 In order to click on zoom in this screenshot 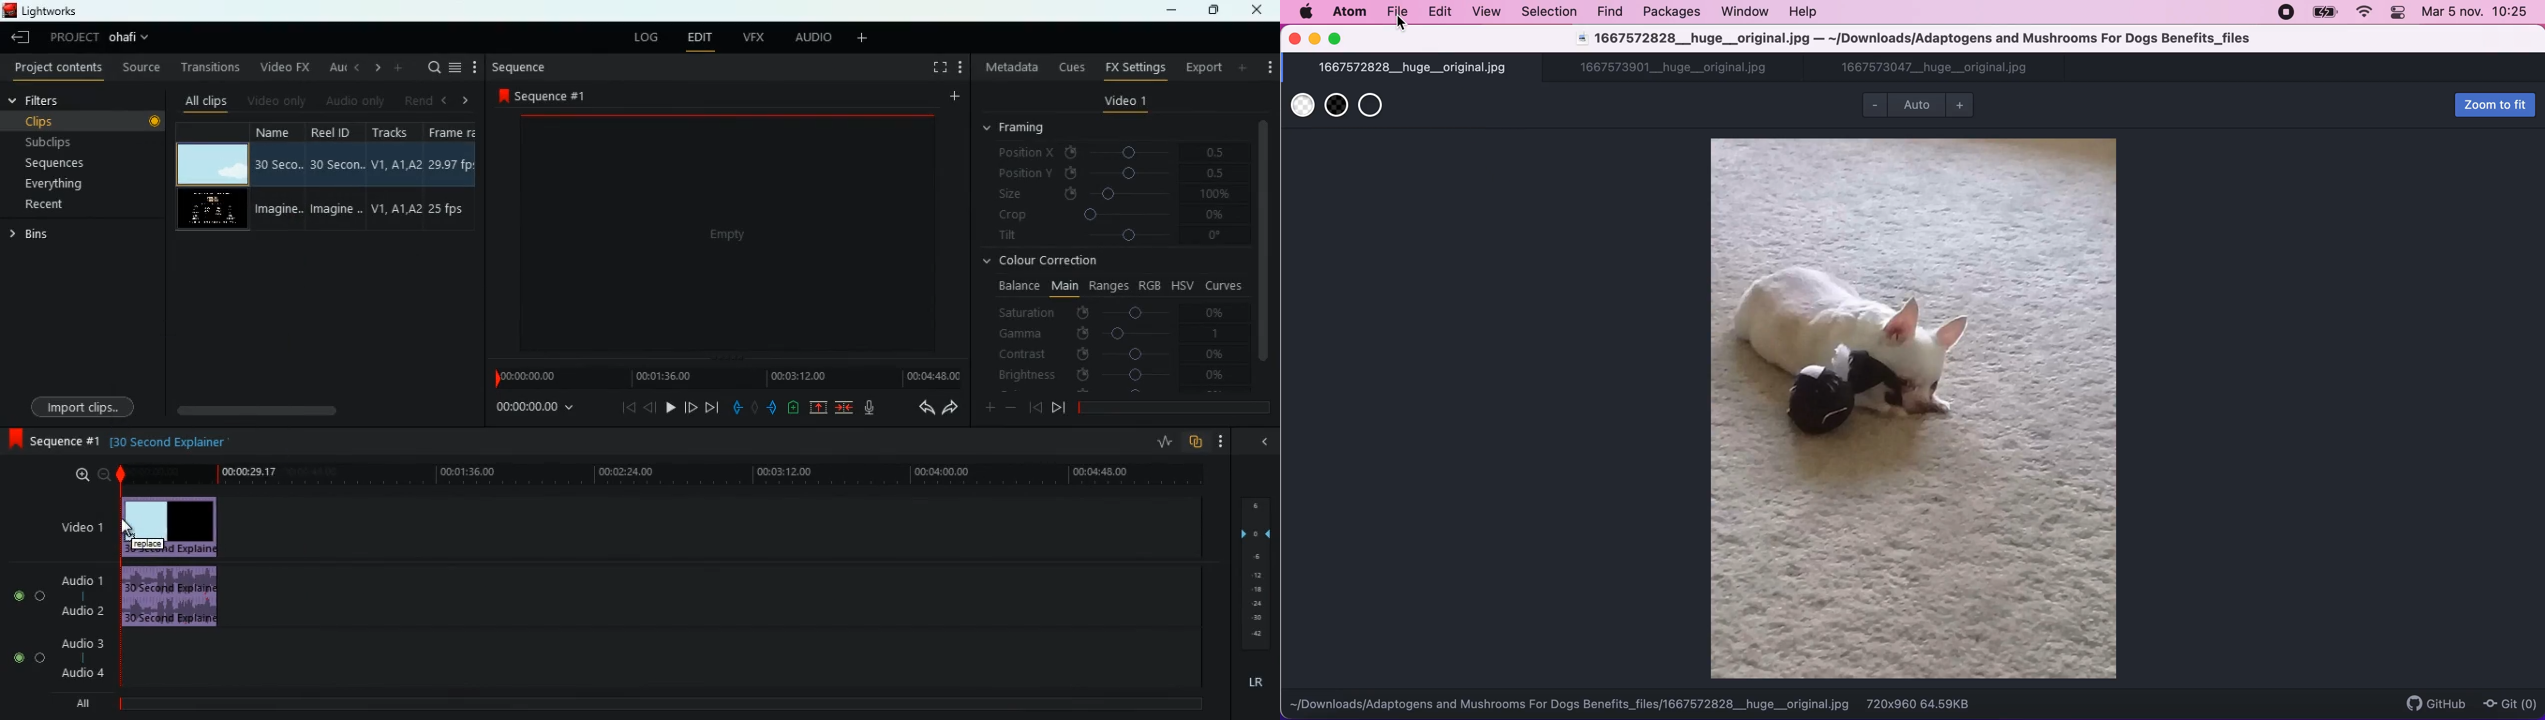, I will do `click(87, 476)`.